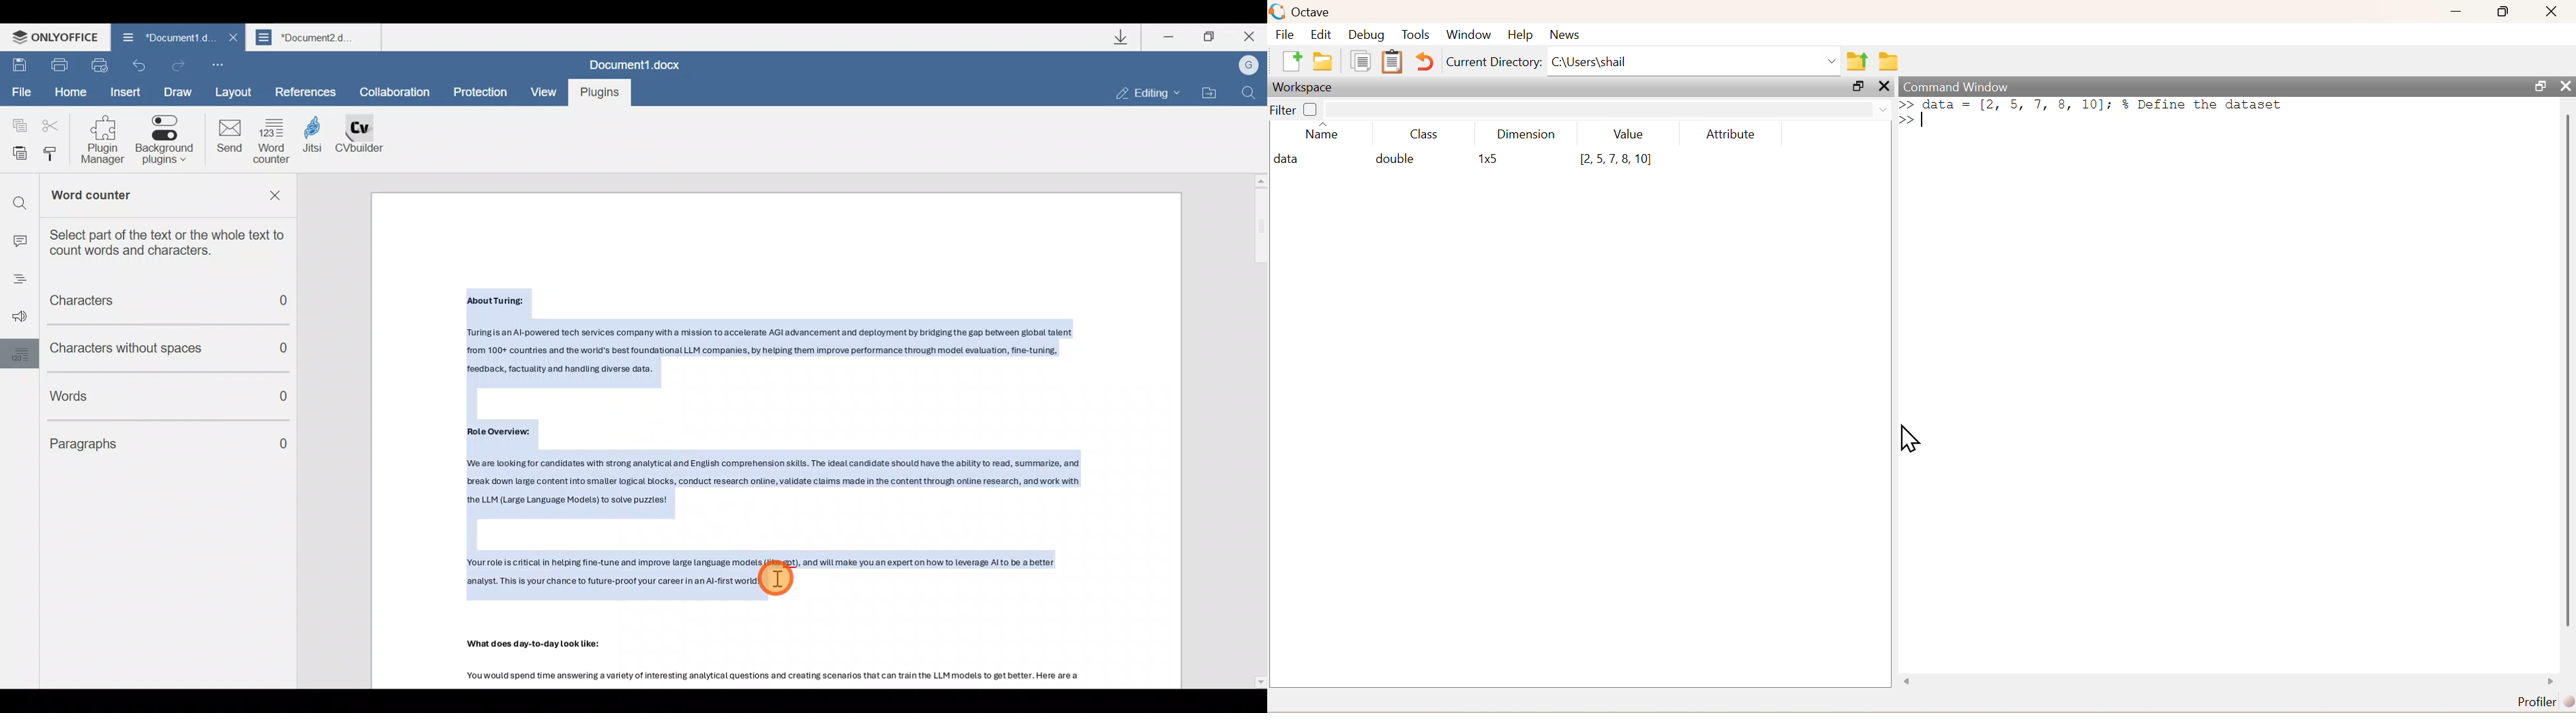 This screenshot has height=728, width=2576. Describe the element at coordinates (1322, 134) in the screenshot. I see `name` at that location.